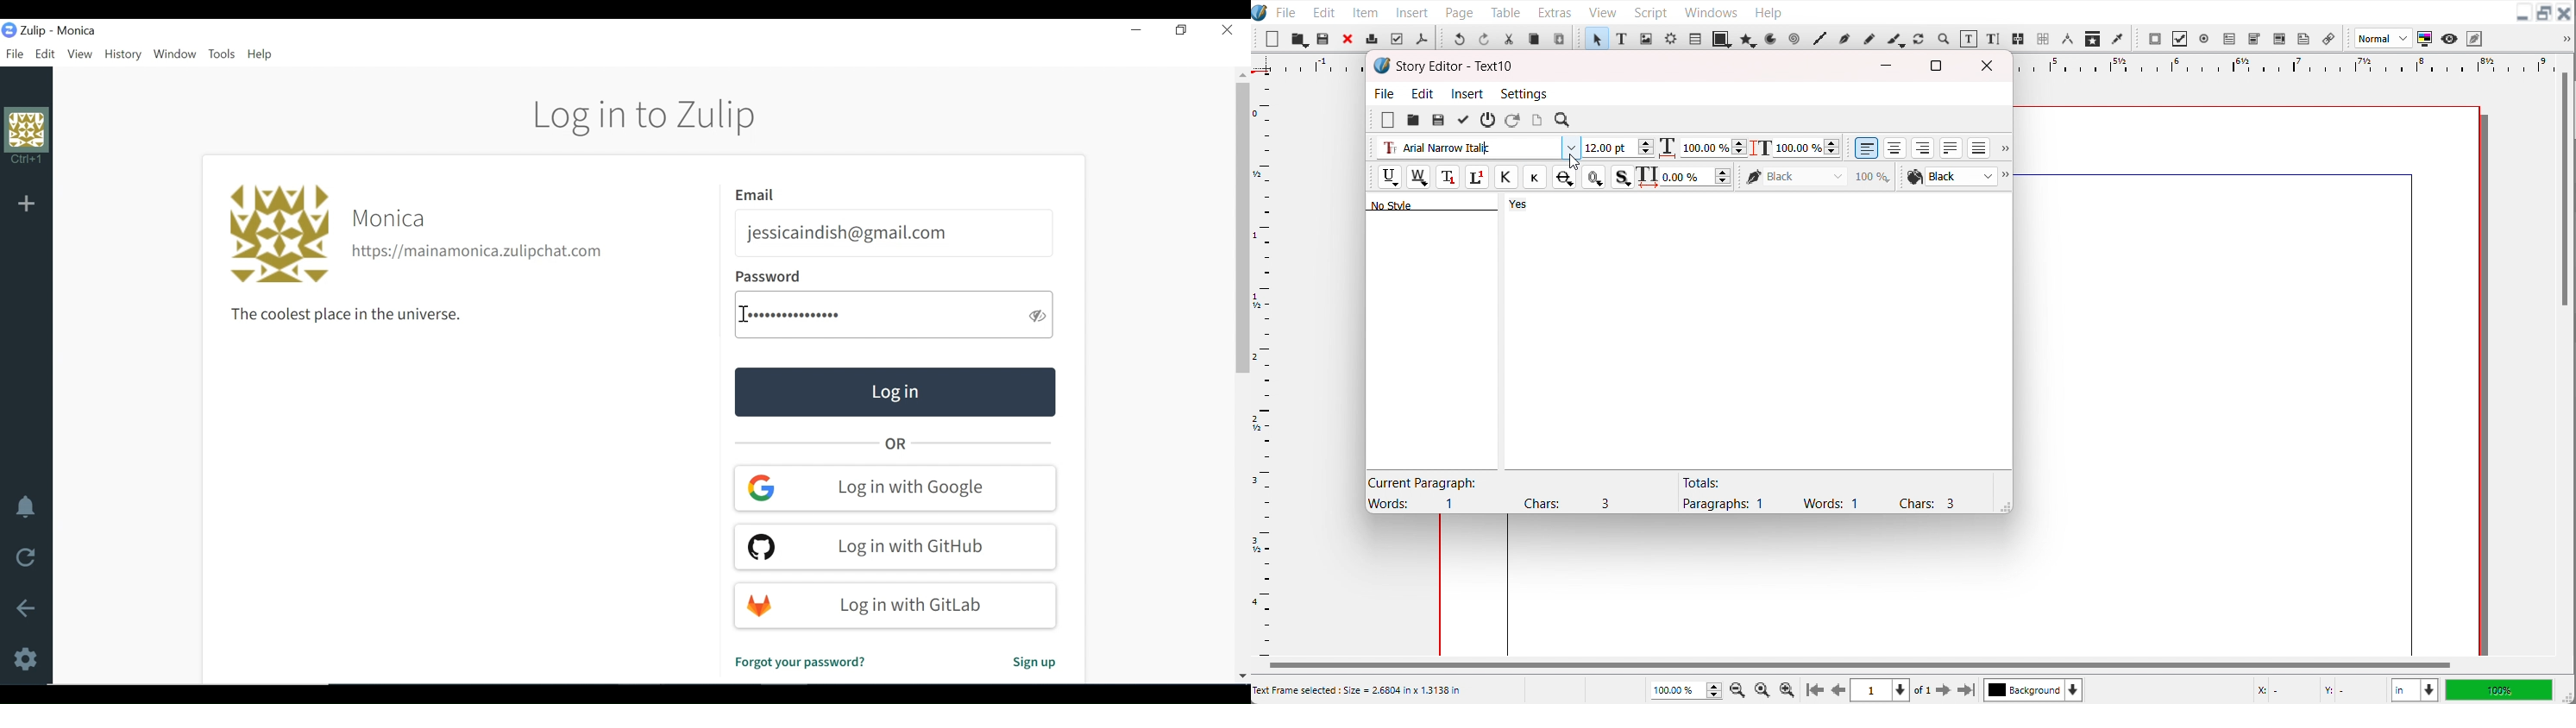 The image size is (2576, 728). I want to click on Edit, so click(46, 54).